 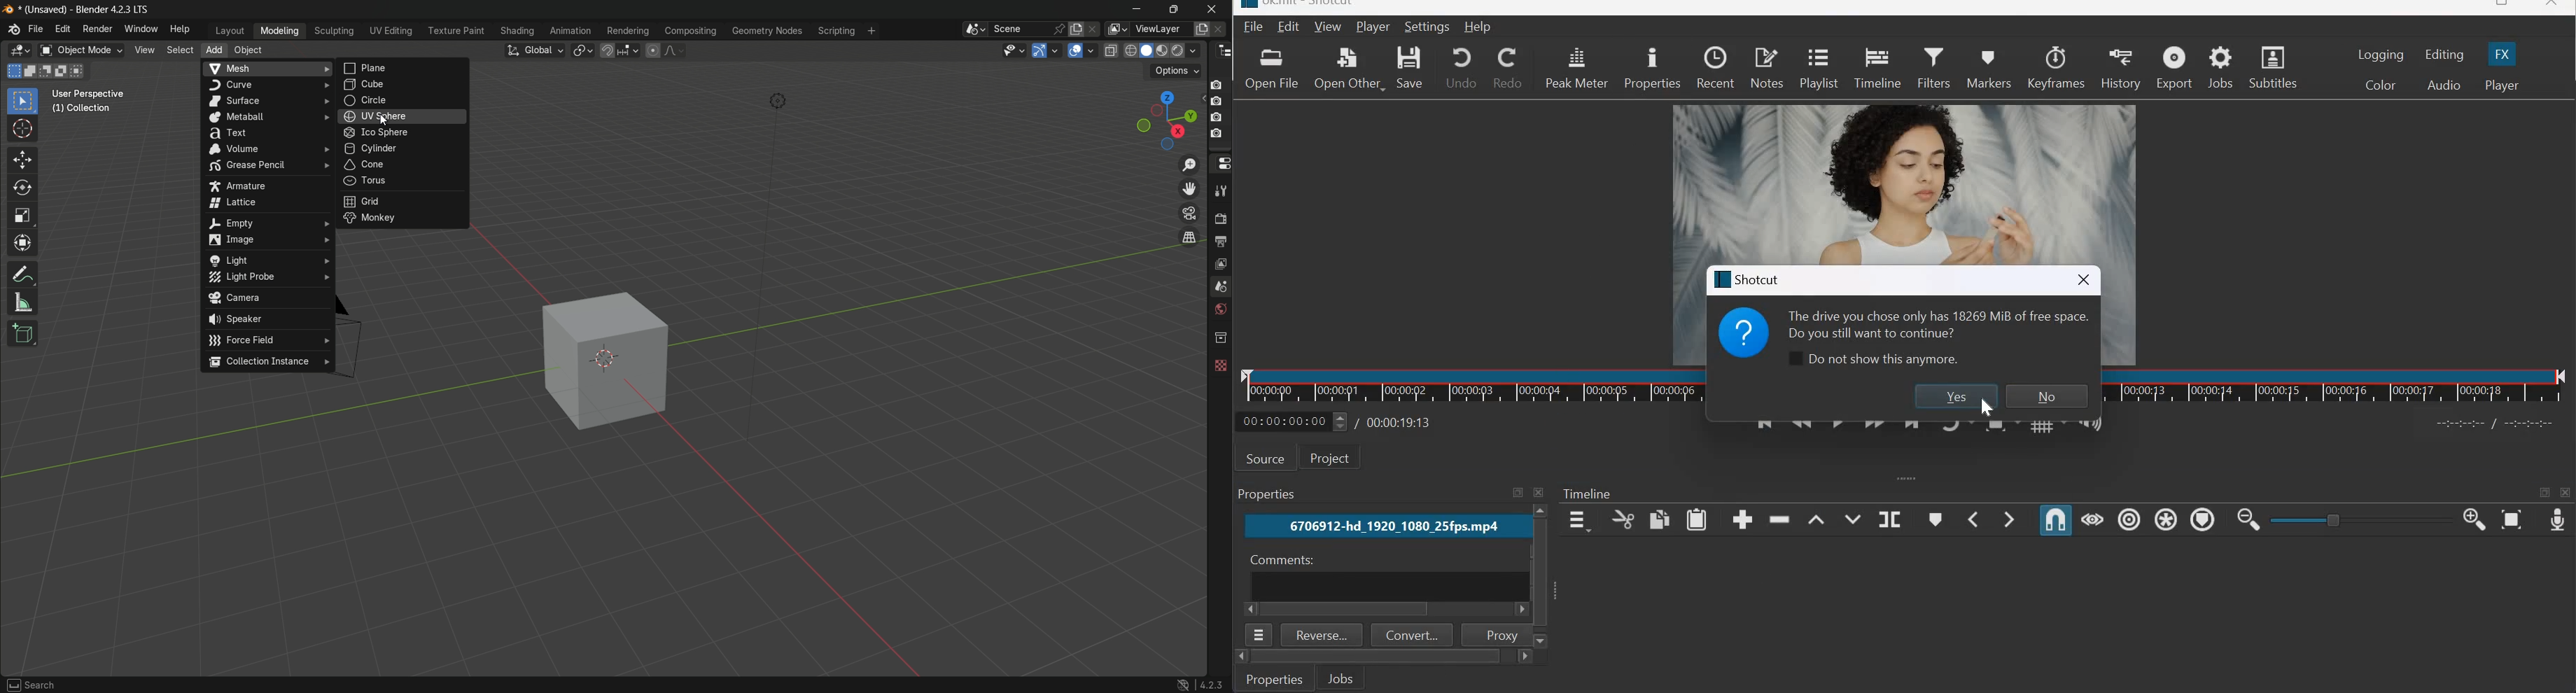 What do you see at coordinates (334, 31) in the screenshot?
I see `sculpting menu` at bounding box center [334, 31].